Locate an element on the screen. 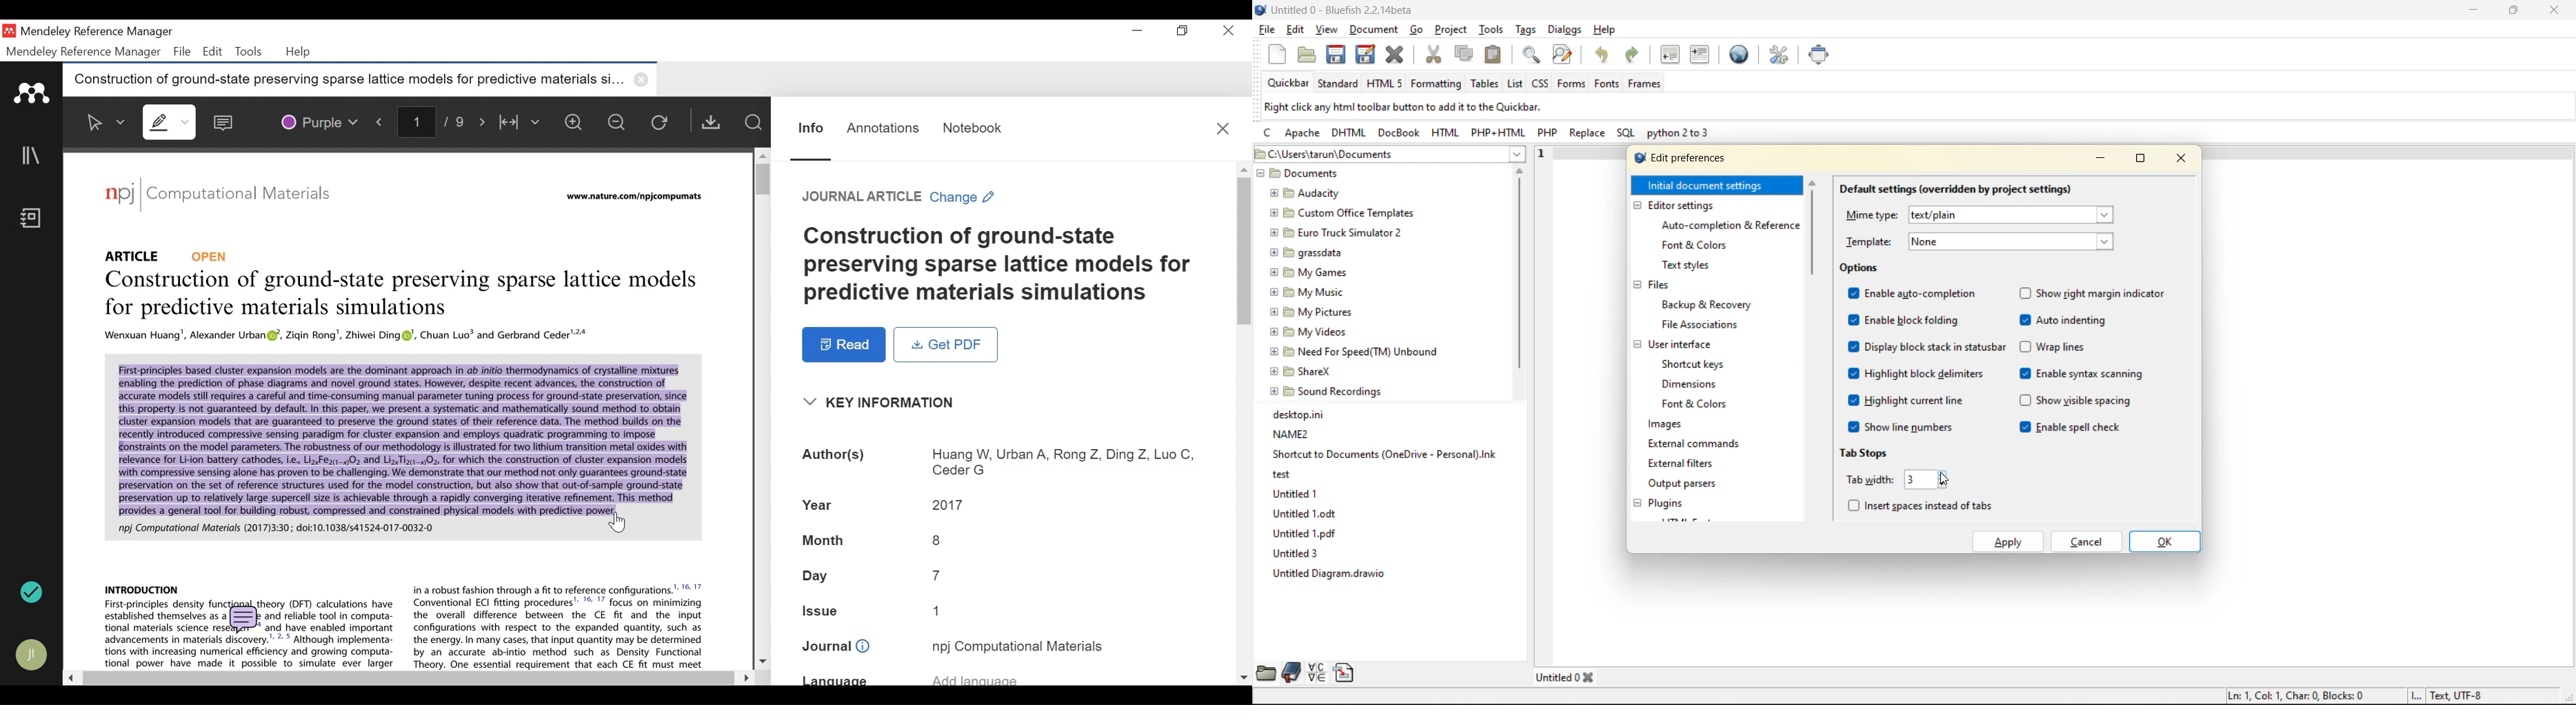 The image size is (2576, 728). Untitled 1.odt is located at coordinates (1302, 514).